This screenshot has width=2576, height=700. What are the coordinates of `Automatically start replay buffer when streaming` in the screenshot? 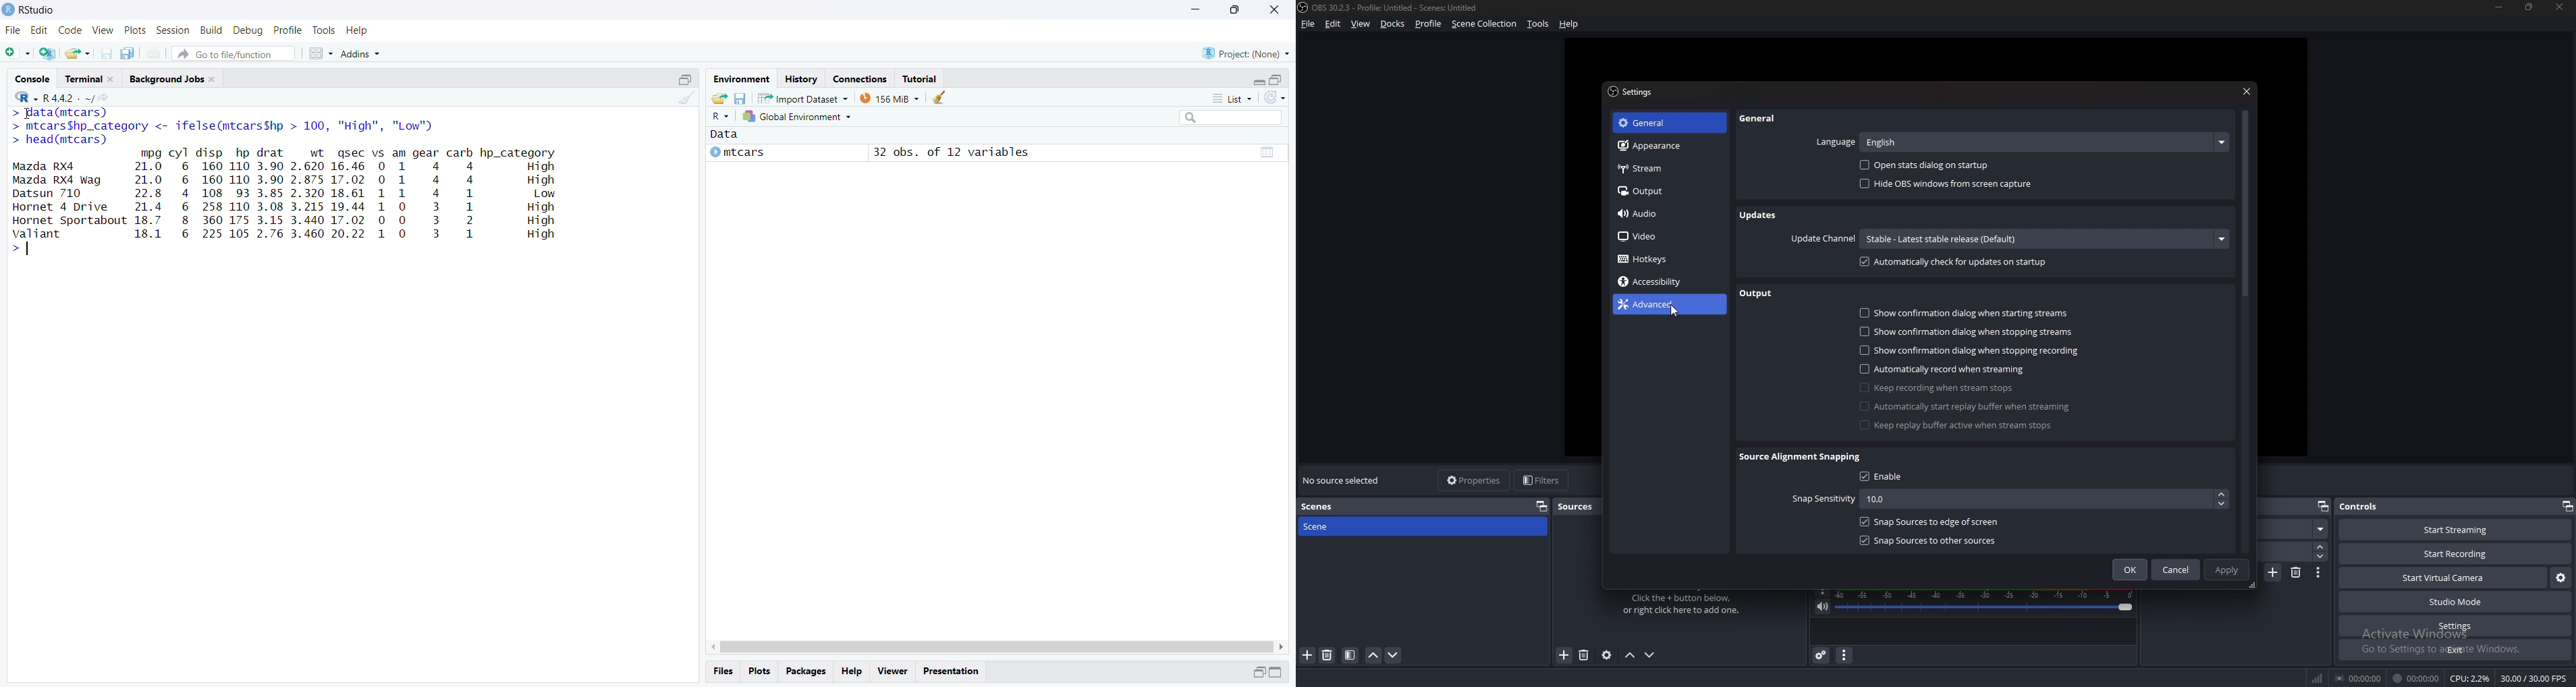 It's located at (1965, 407).